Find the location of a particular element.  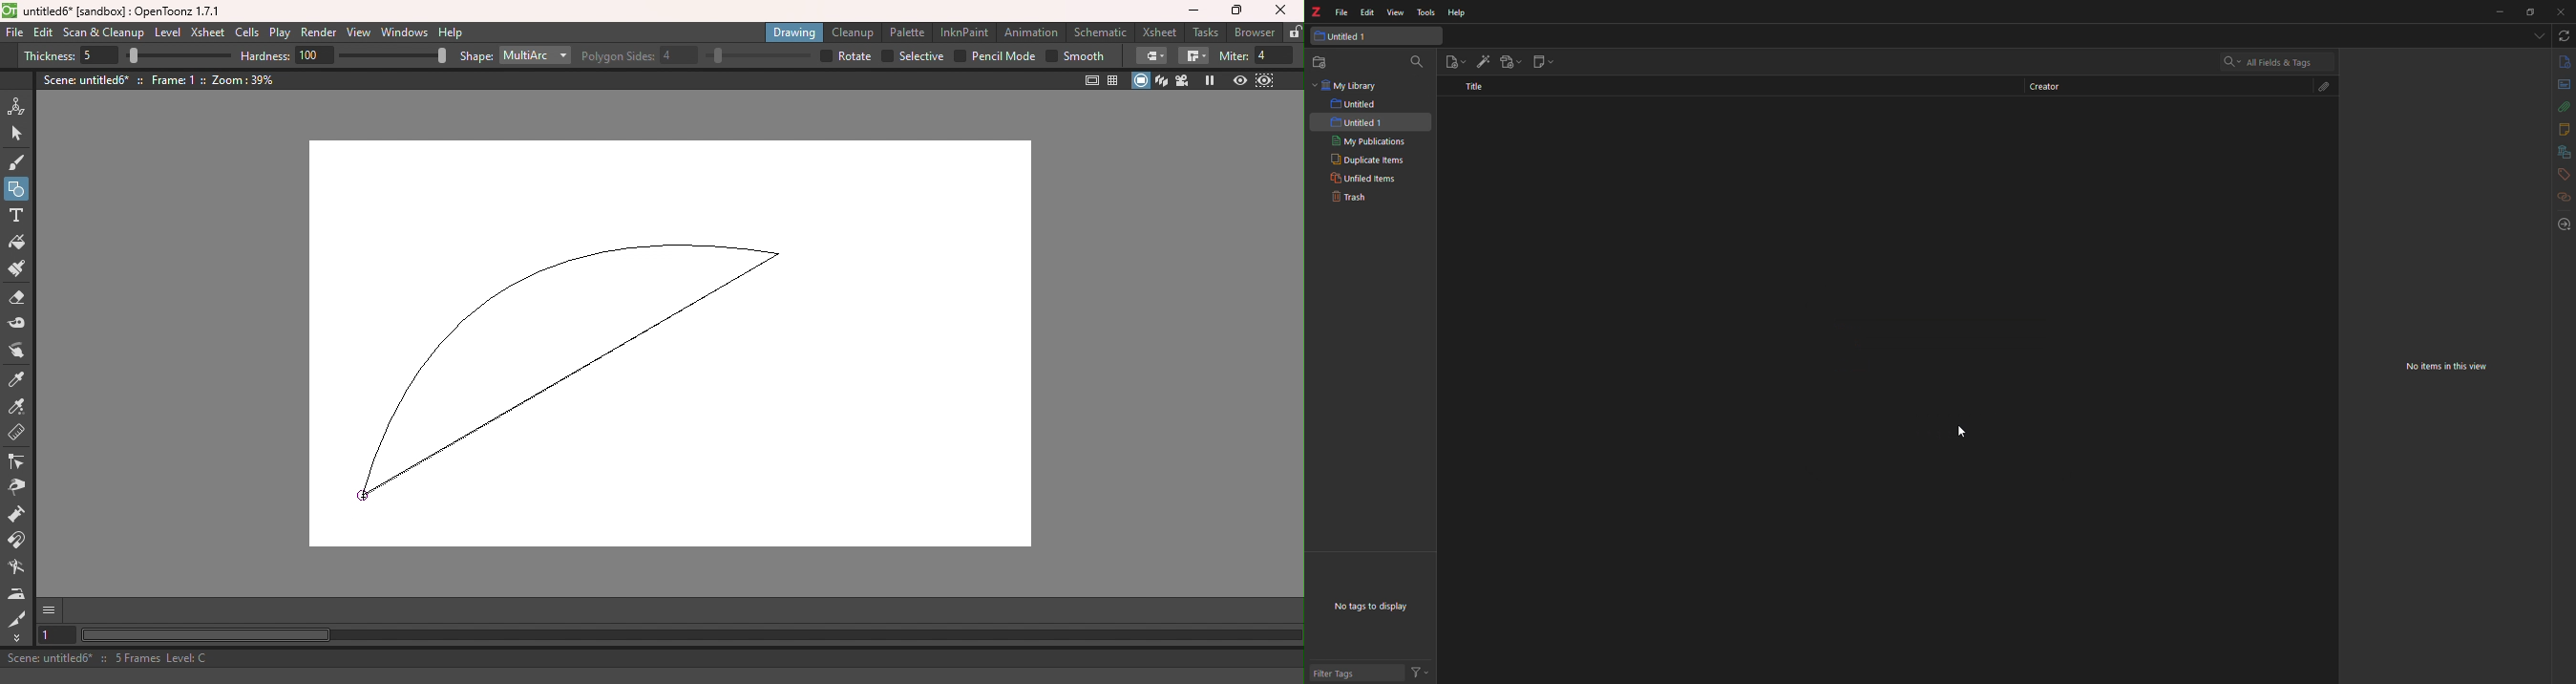

File is located at coordinates (14, 33).